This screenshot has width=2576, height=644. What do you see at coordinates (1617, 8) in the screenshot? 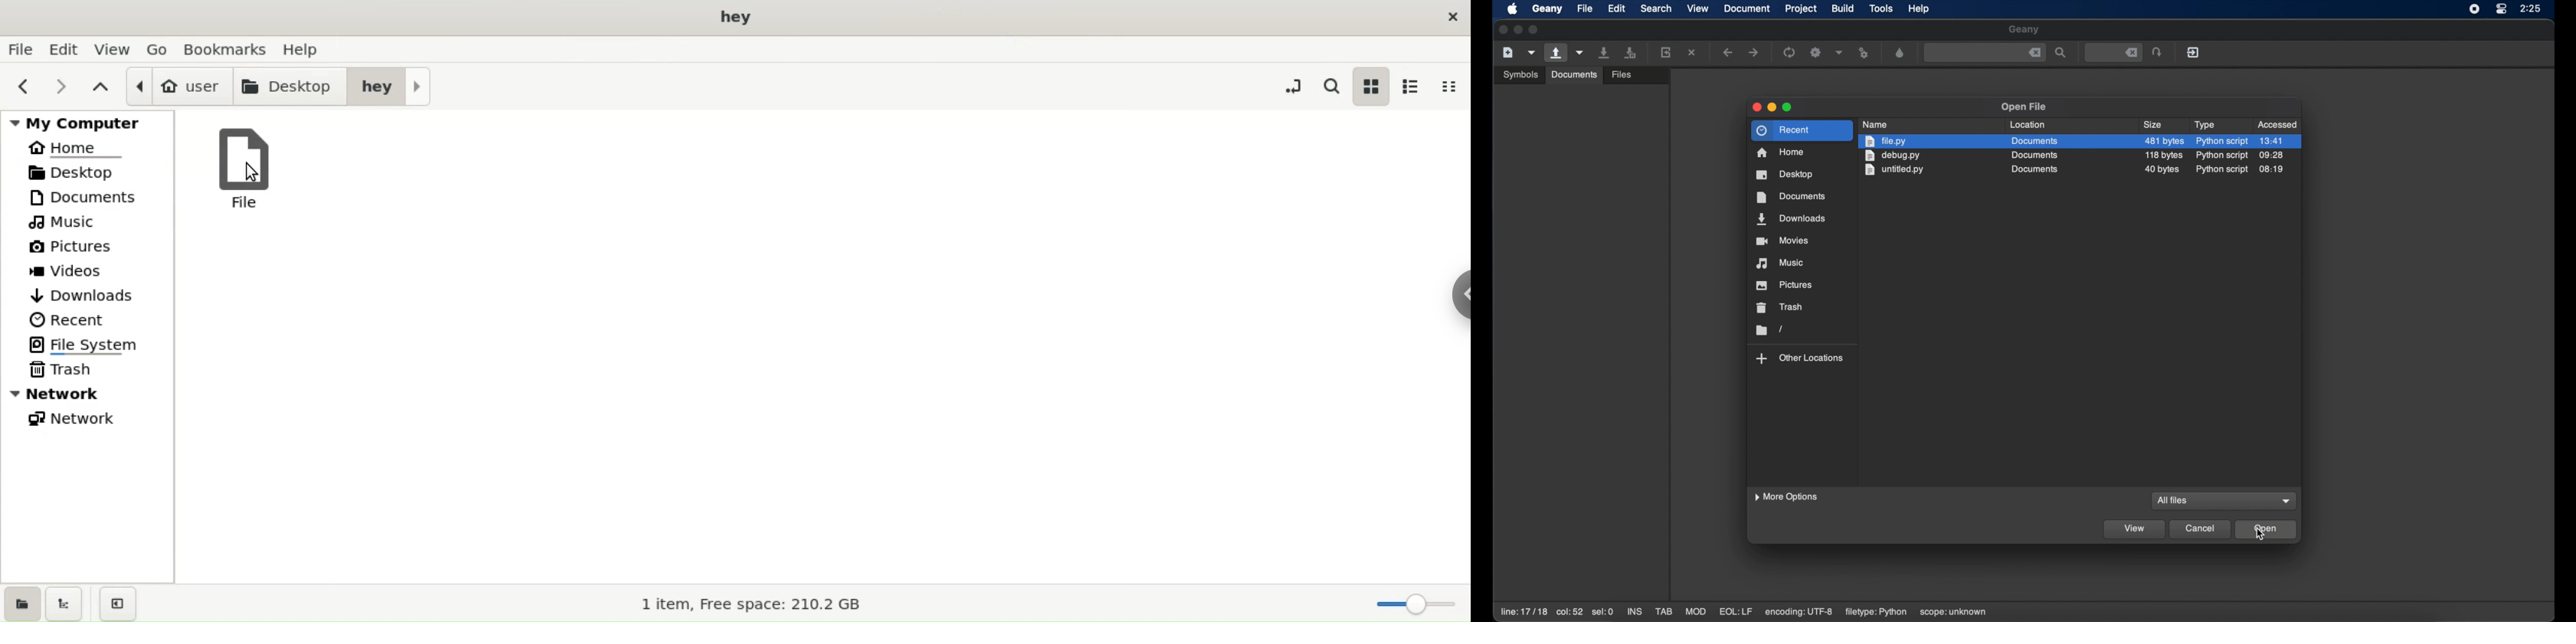
I see `edit` at bounding box center [1617, 8].